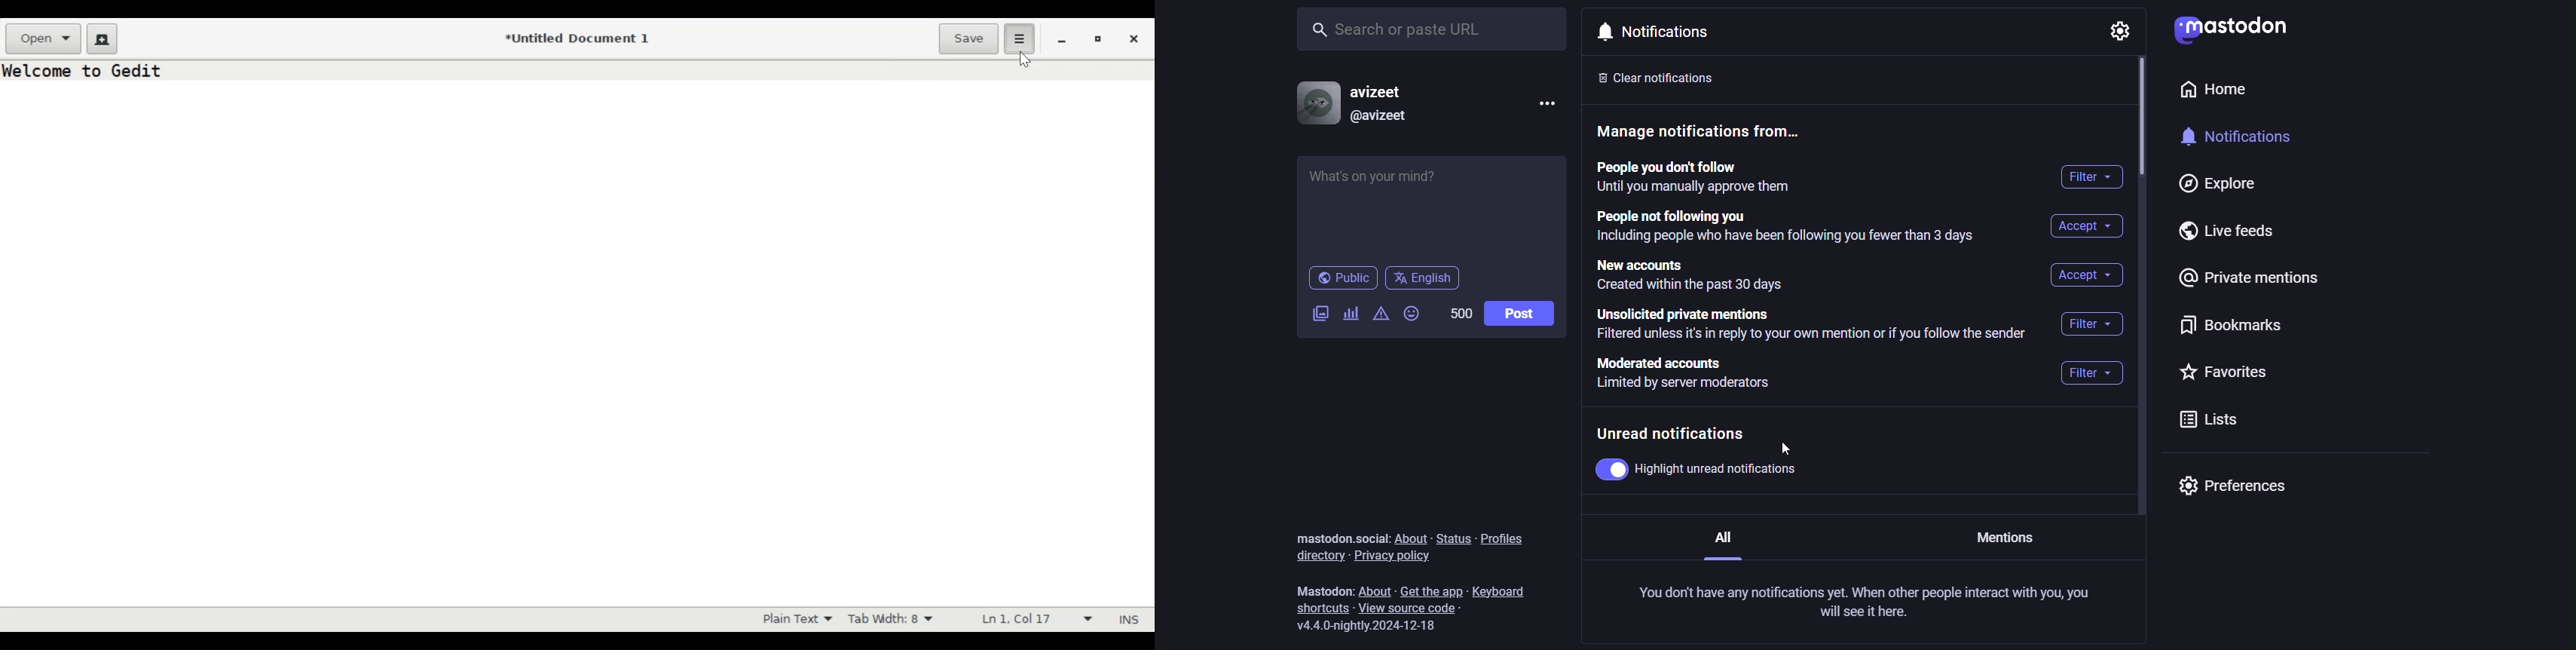  What do you see at coordinates (1368, 626) in the screenshot?
I see `version` at bounding box center [1368, 626].